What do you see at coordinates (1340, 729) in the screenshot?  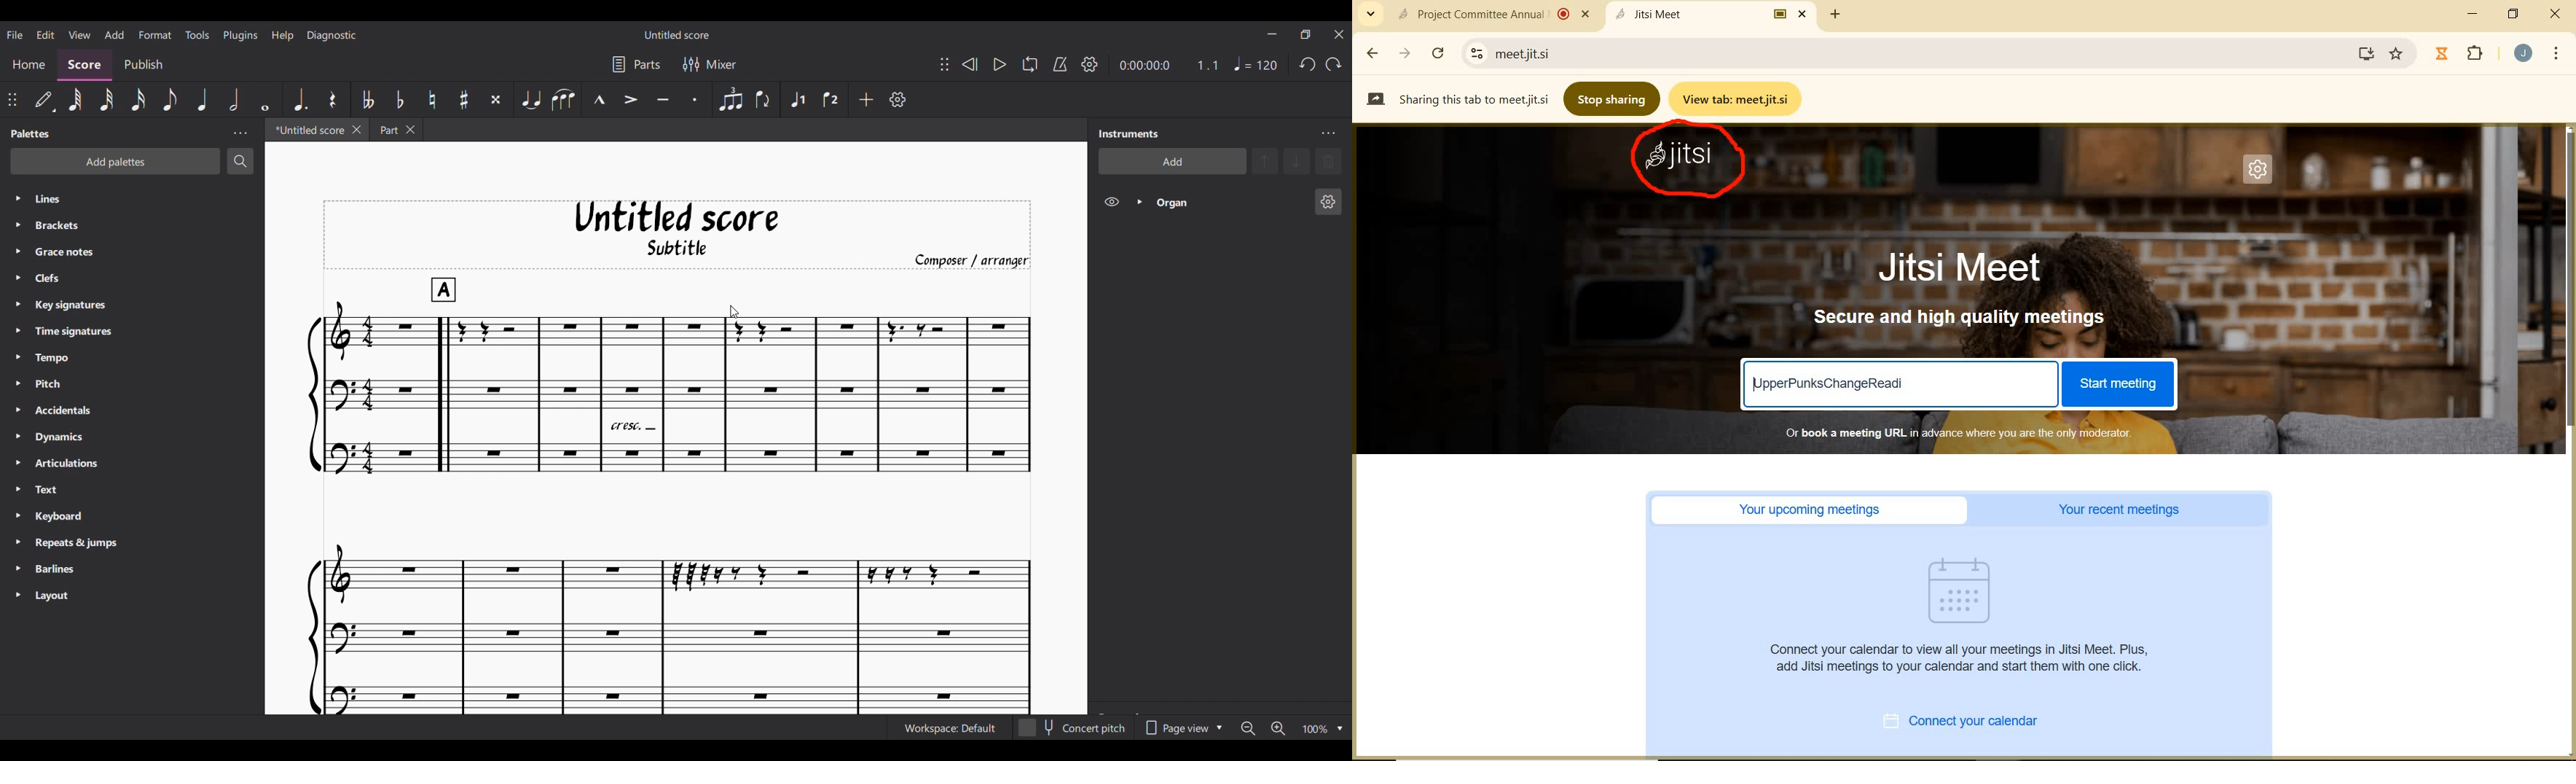 I see `Zoom options` at bounding box center [1340, 729].